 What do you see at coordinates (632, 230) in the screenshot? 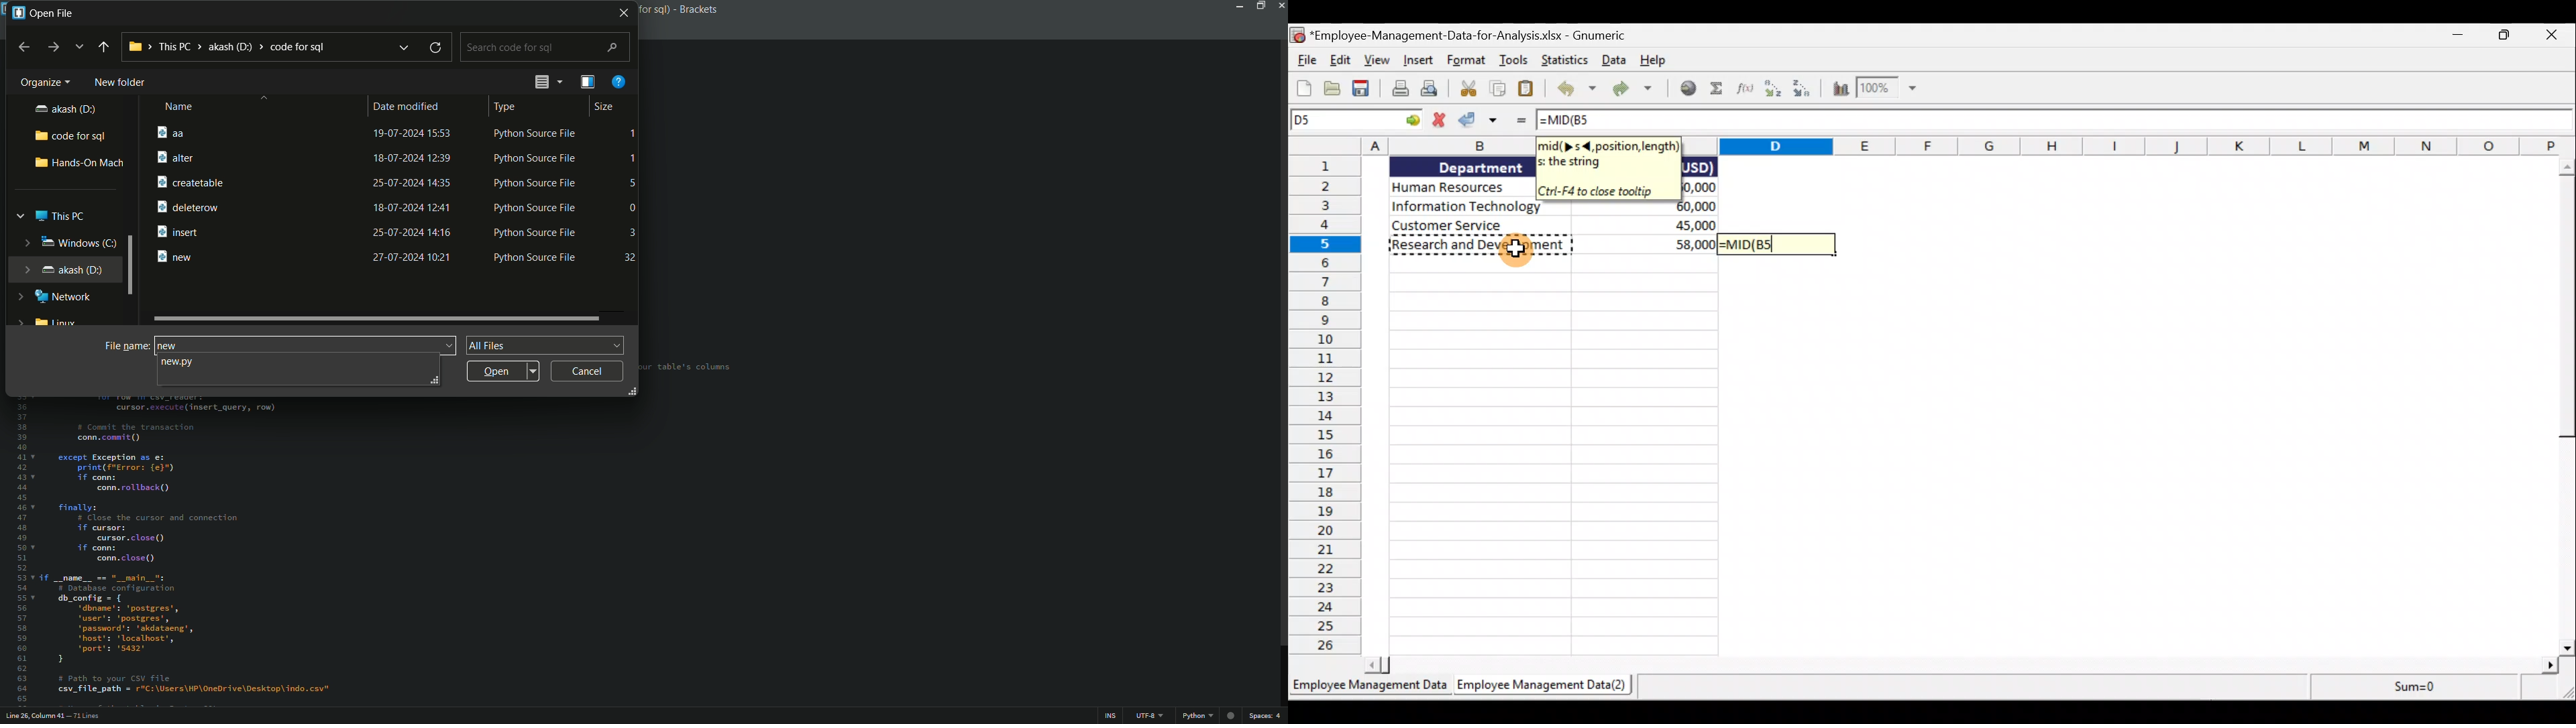
I see `3` at bounding box center [632, 230].